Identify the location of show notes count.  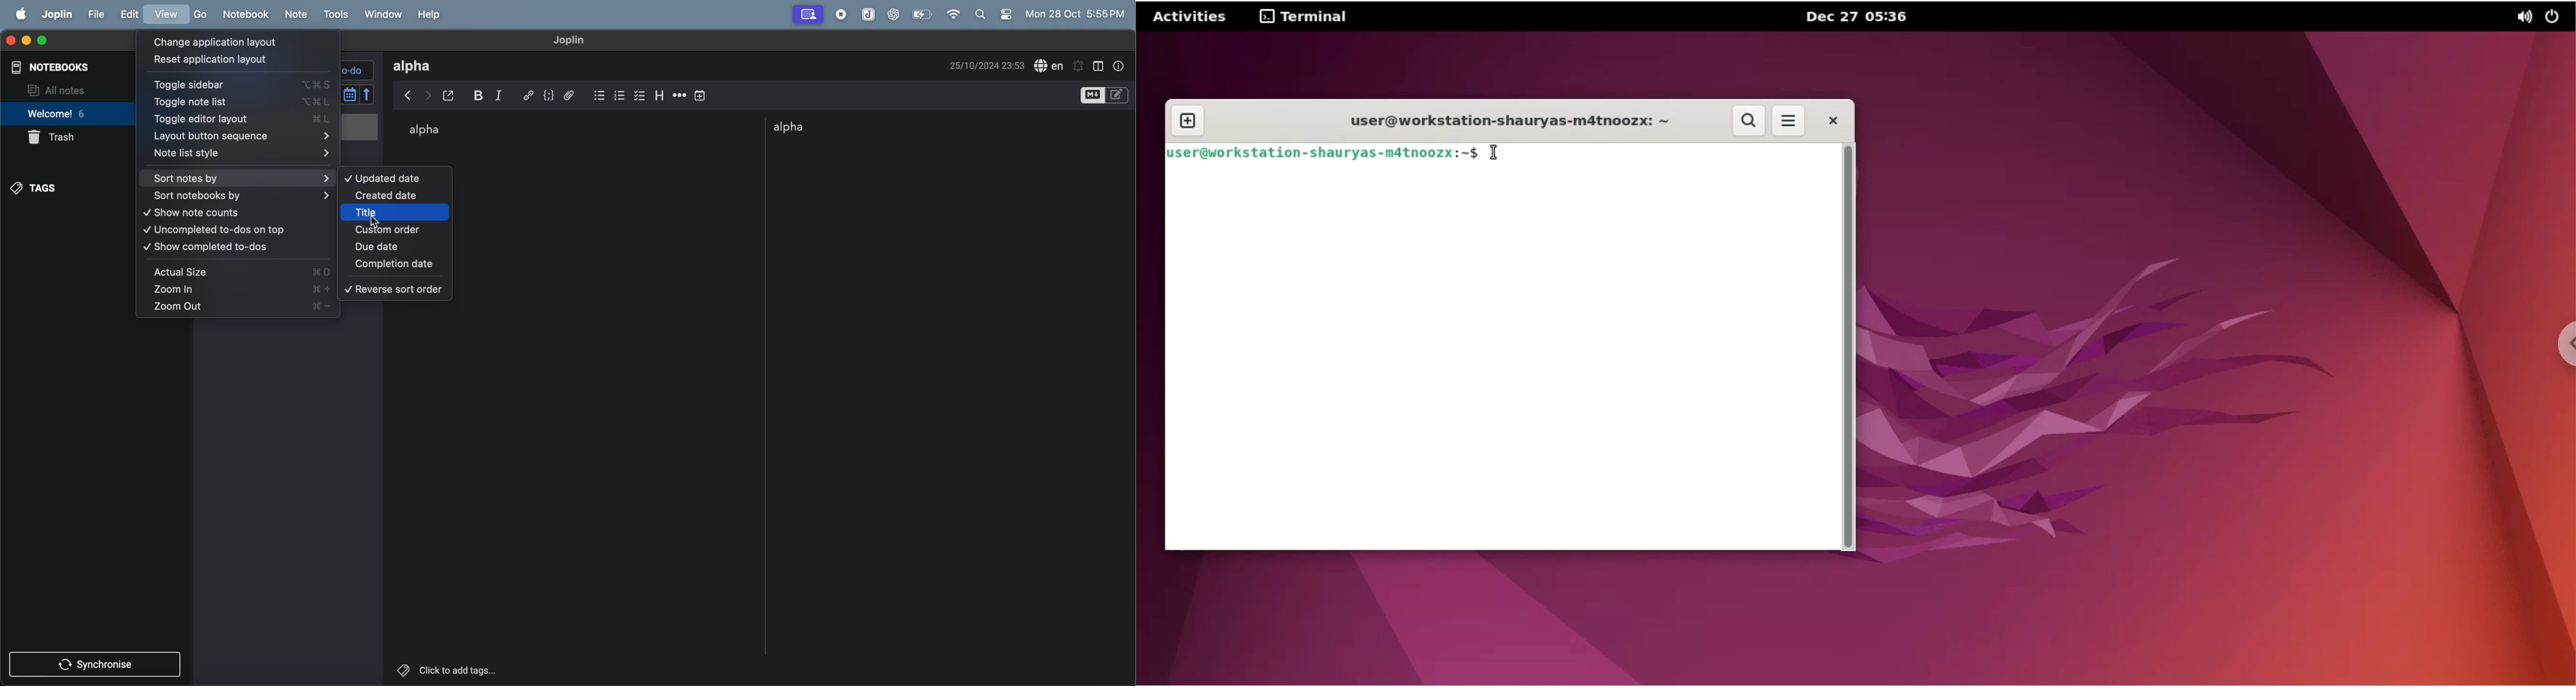
(234, 213).